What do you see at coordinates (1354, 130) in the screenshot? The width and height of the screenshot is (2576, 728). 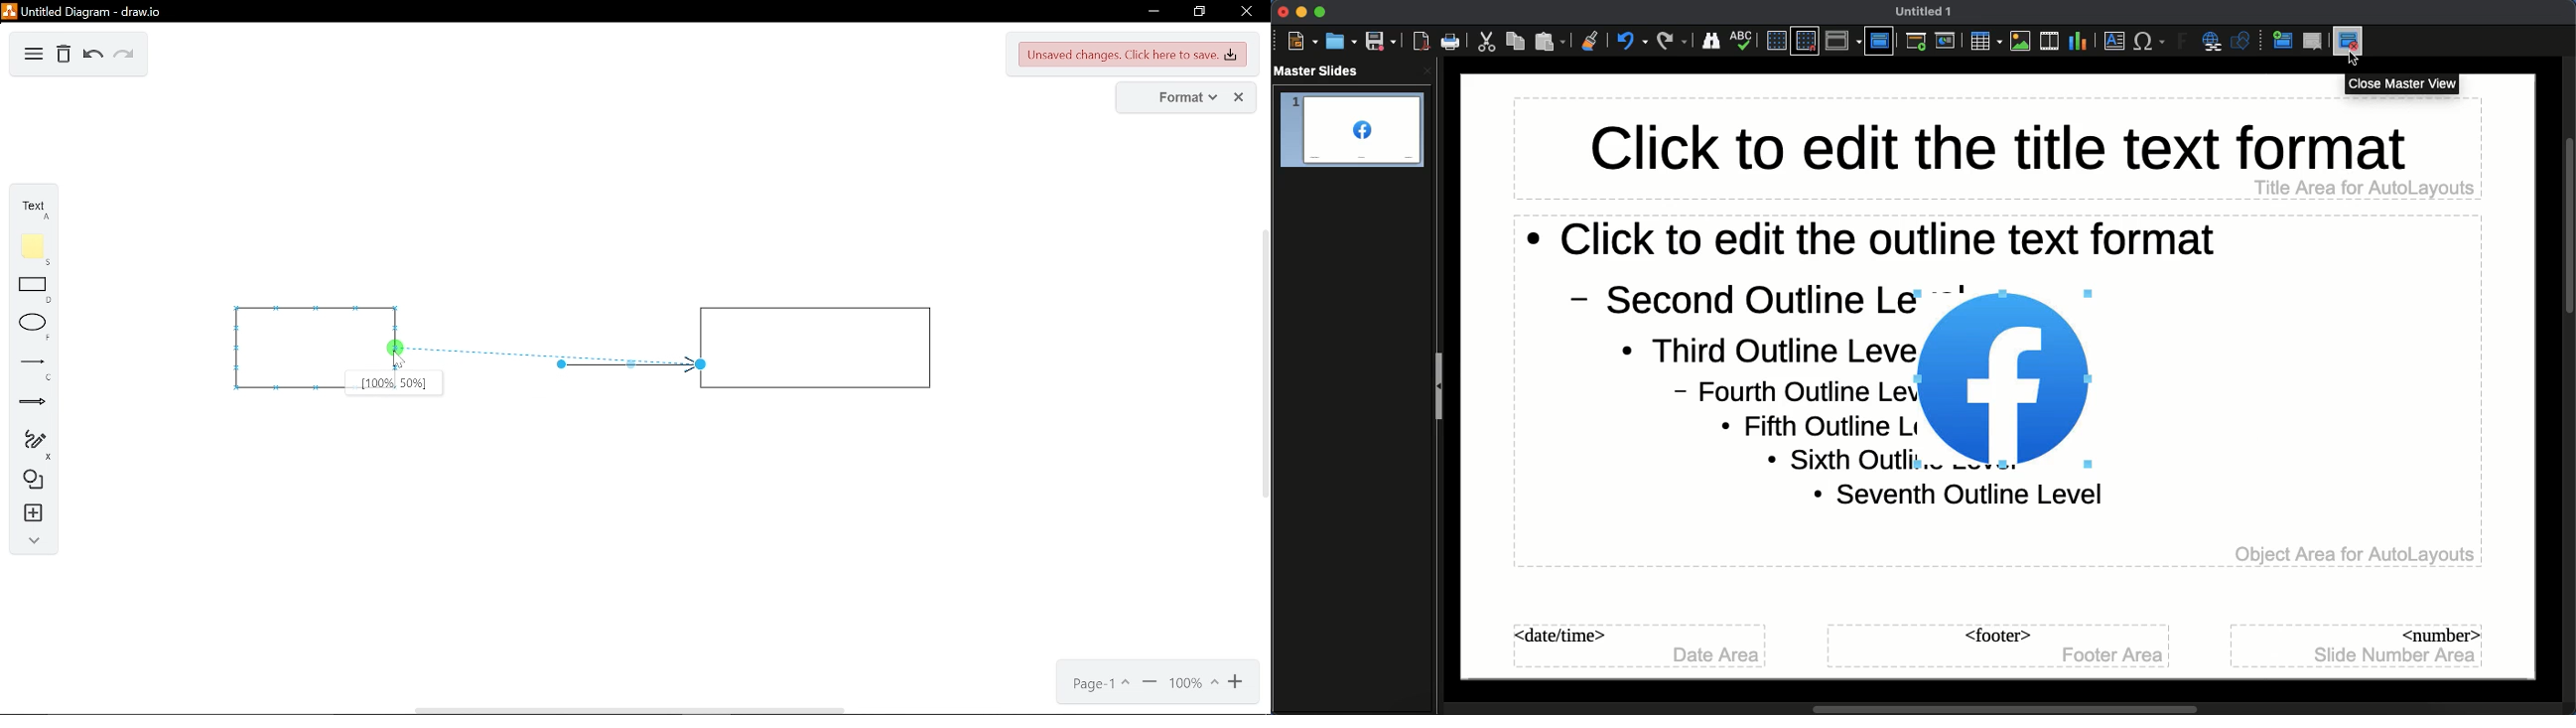 I see `Slide 1` at bounding box center [1354, 130].